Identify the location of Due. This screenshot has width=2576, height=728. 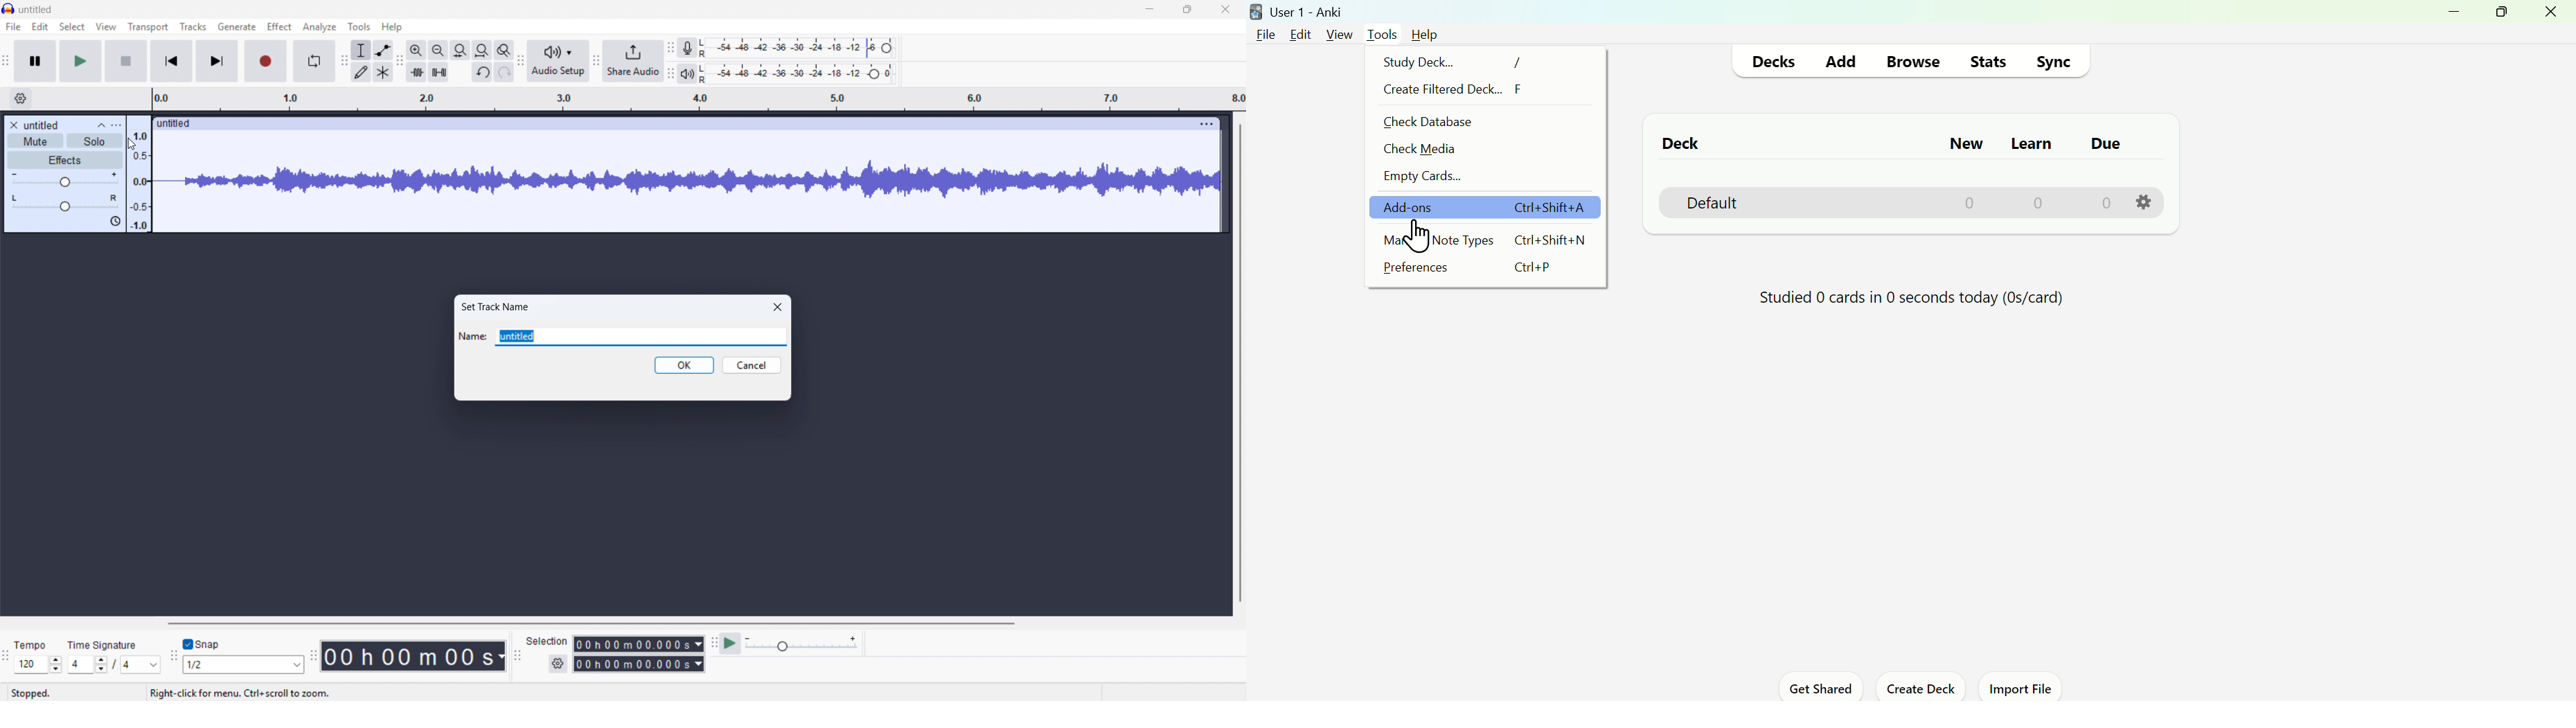
(2106, 145).